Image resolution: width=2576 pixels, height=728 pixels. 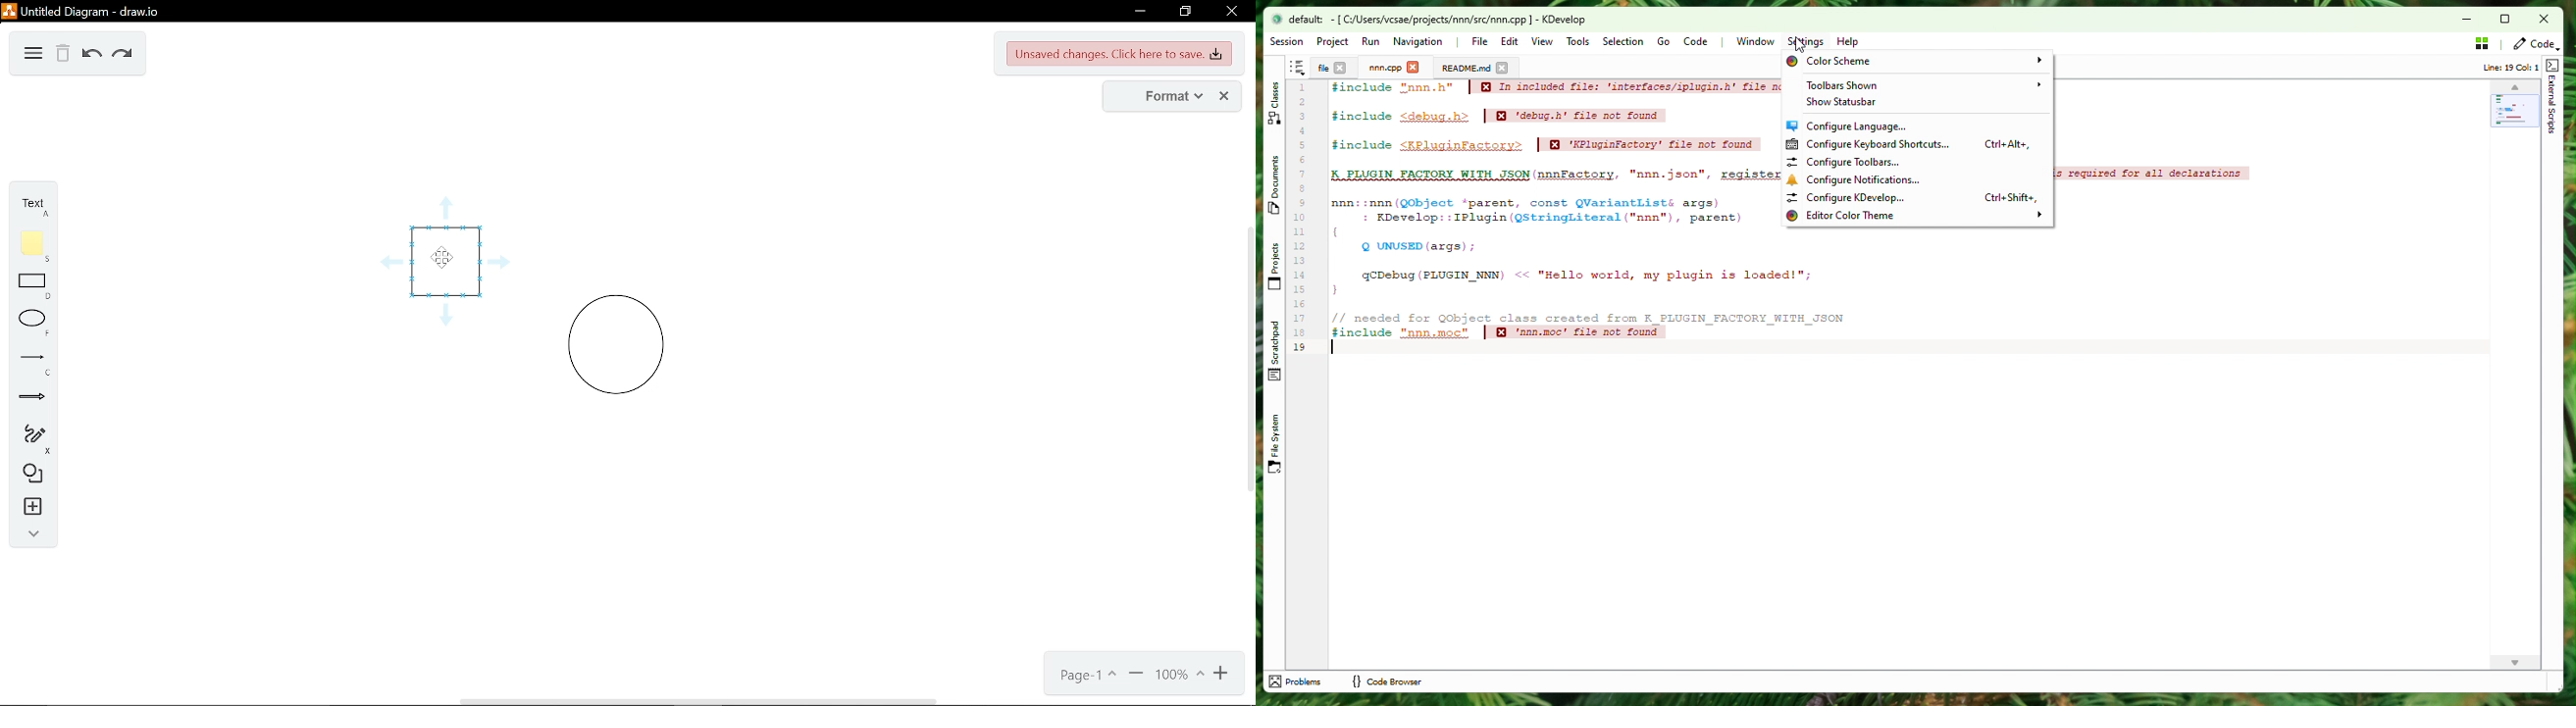 What do you see at coordinates (1160, 96) in the screenshot?
I see `format` at bounding box center [1160, 96].